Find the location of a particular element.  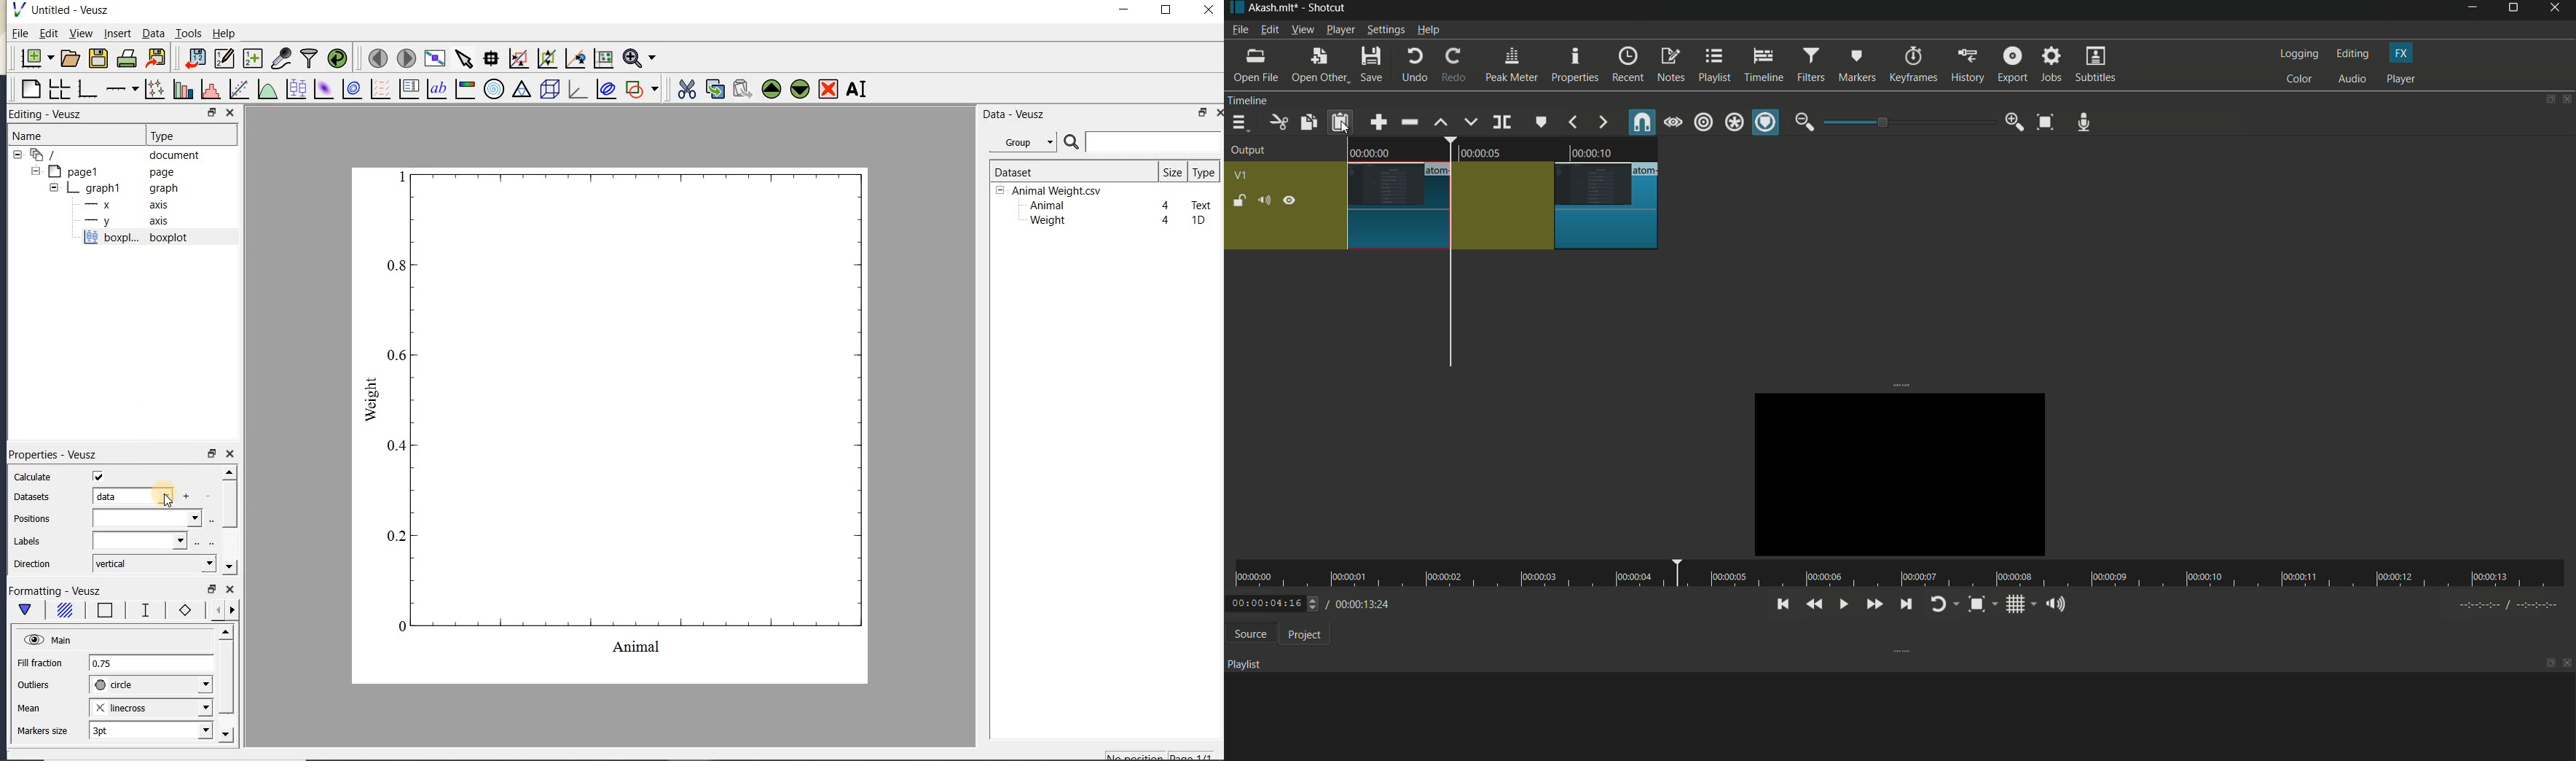

duplicated a clip on timeline is located at coordinates (1555, 206).